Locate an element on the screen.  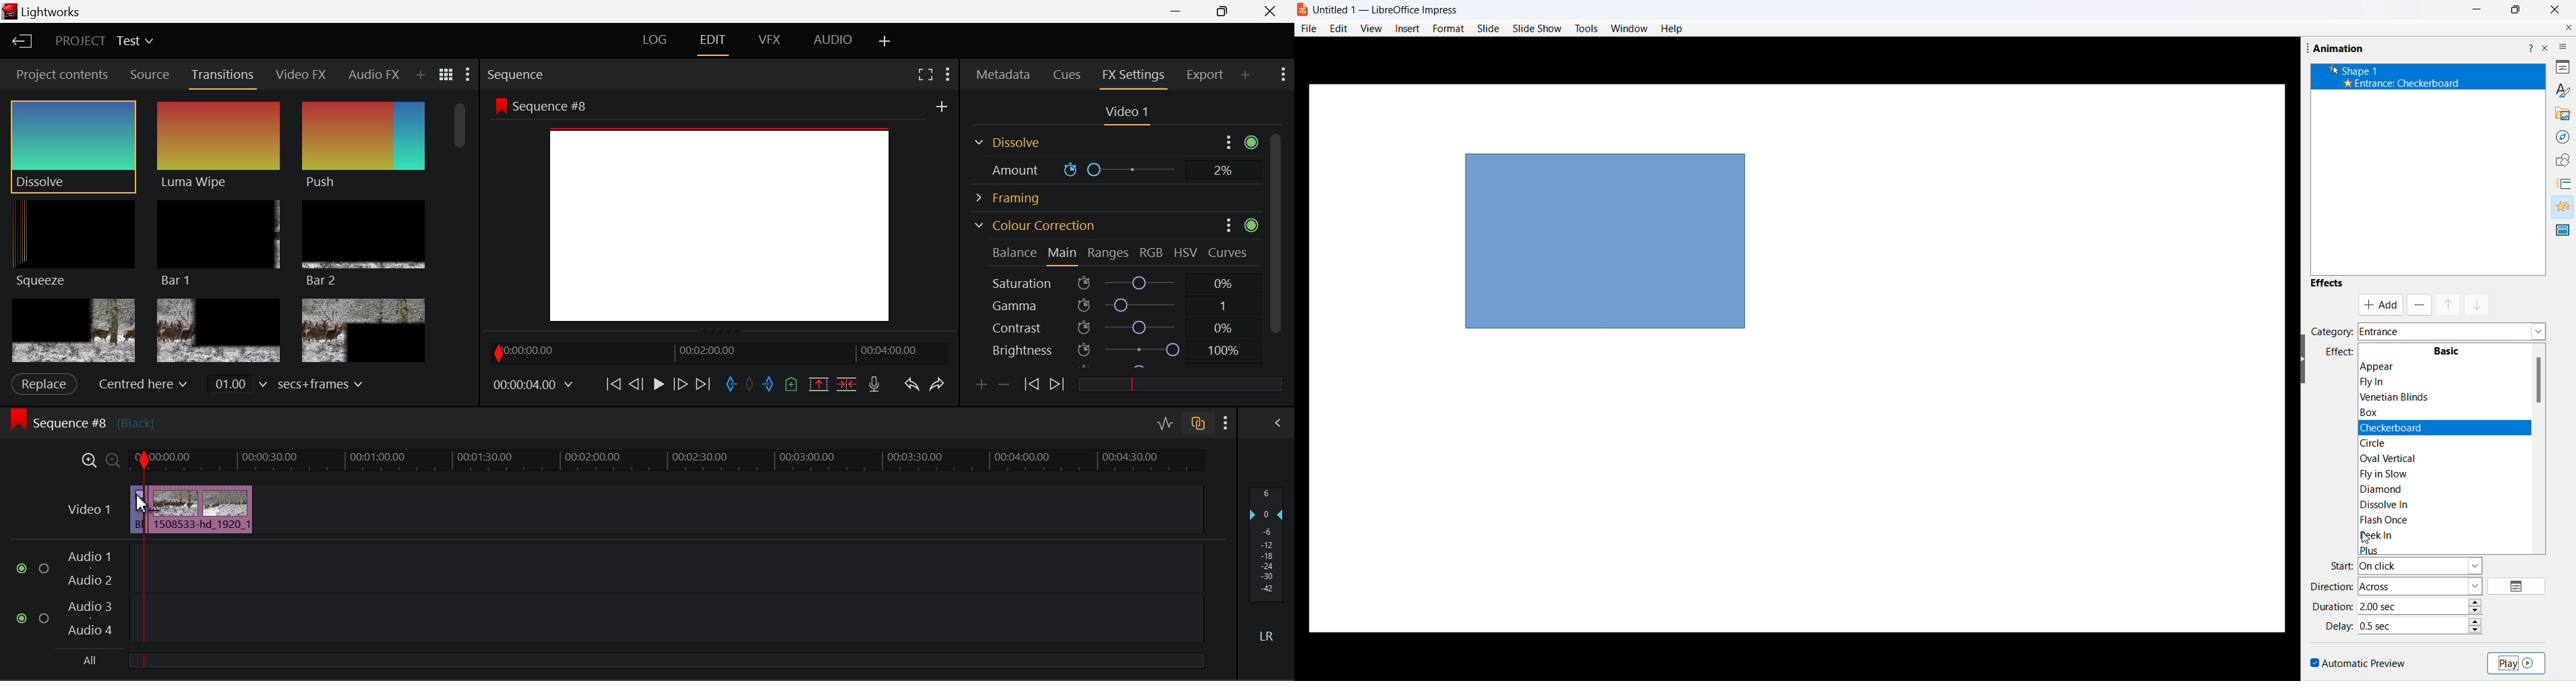
Recrod Voiceover is located at coordinates (874, 384).